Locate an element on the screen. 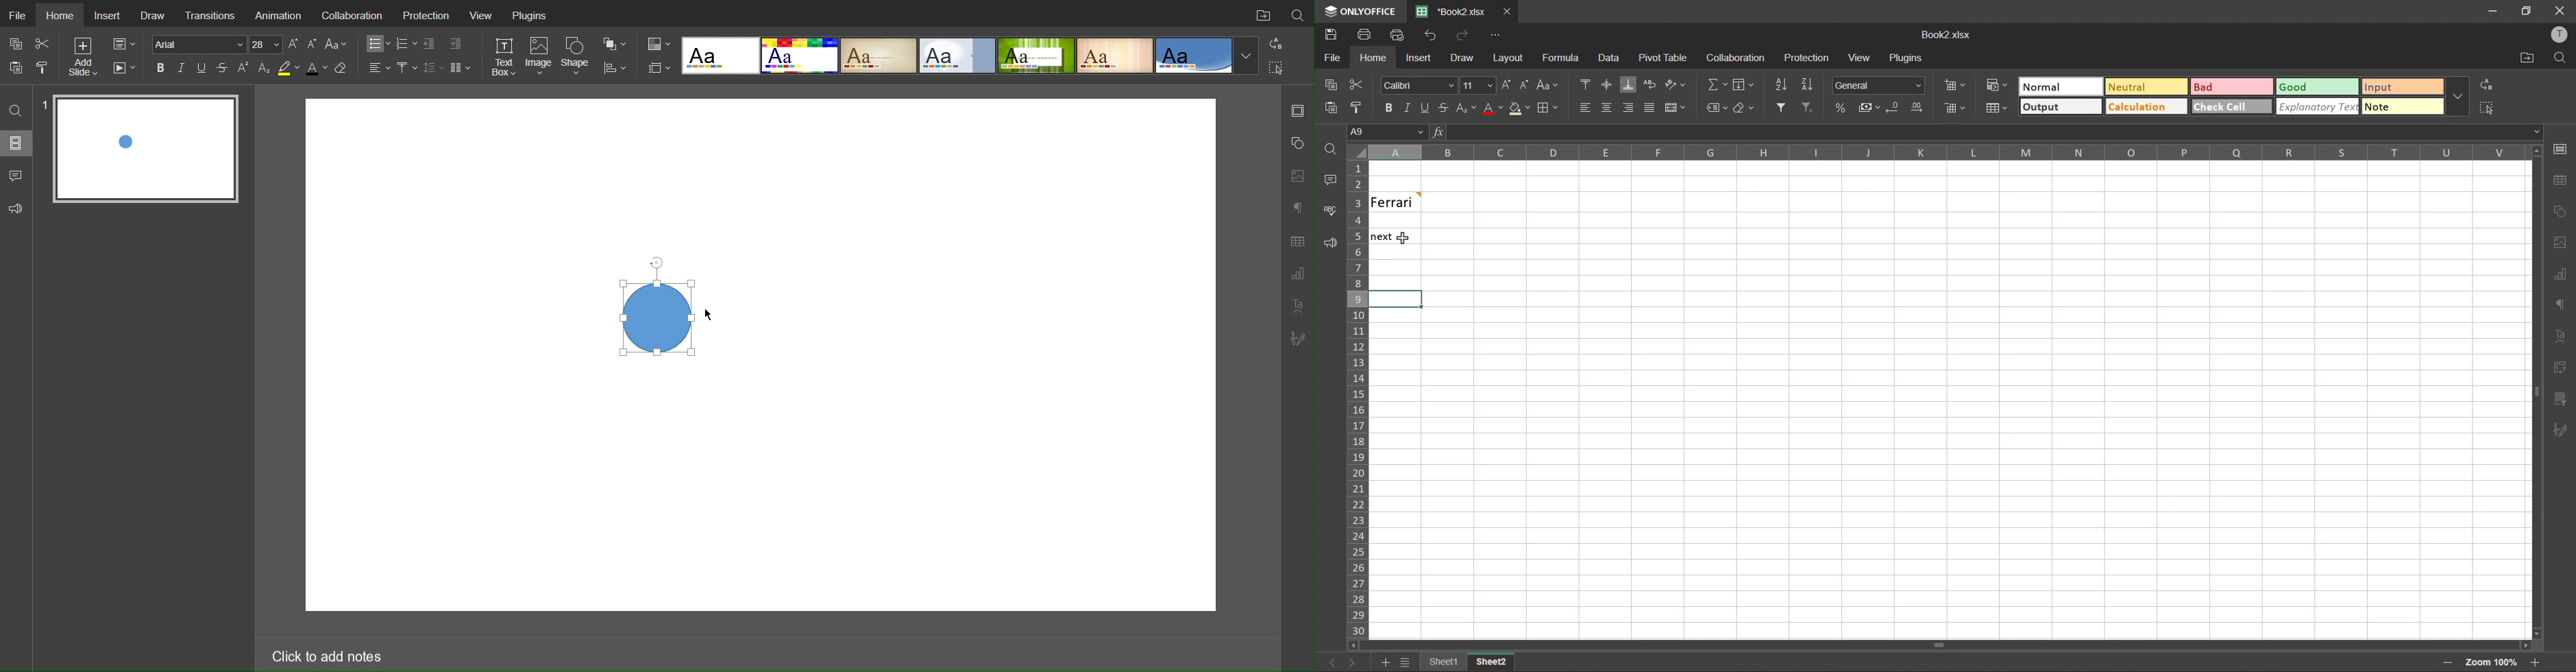  View is located at coordinates (482, 15).